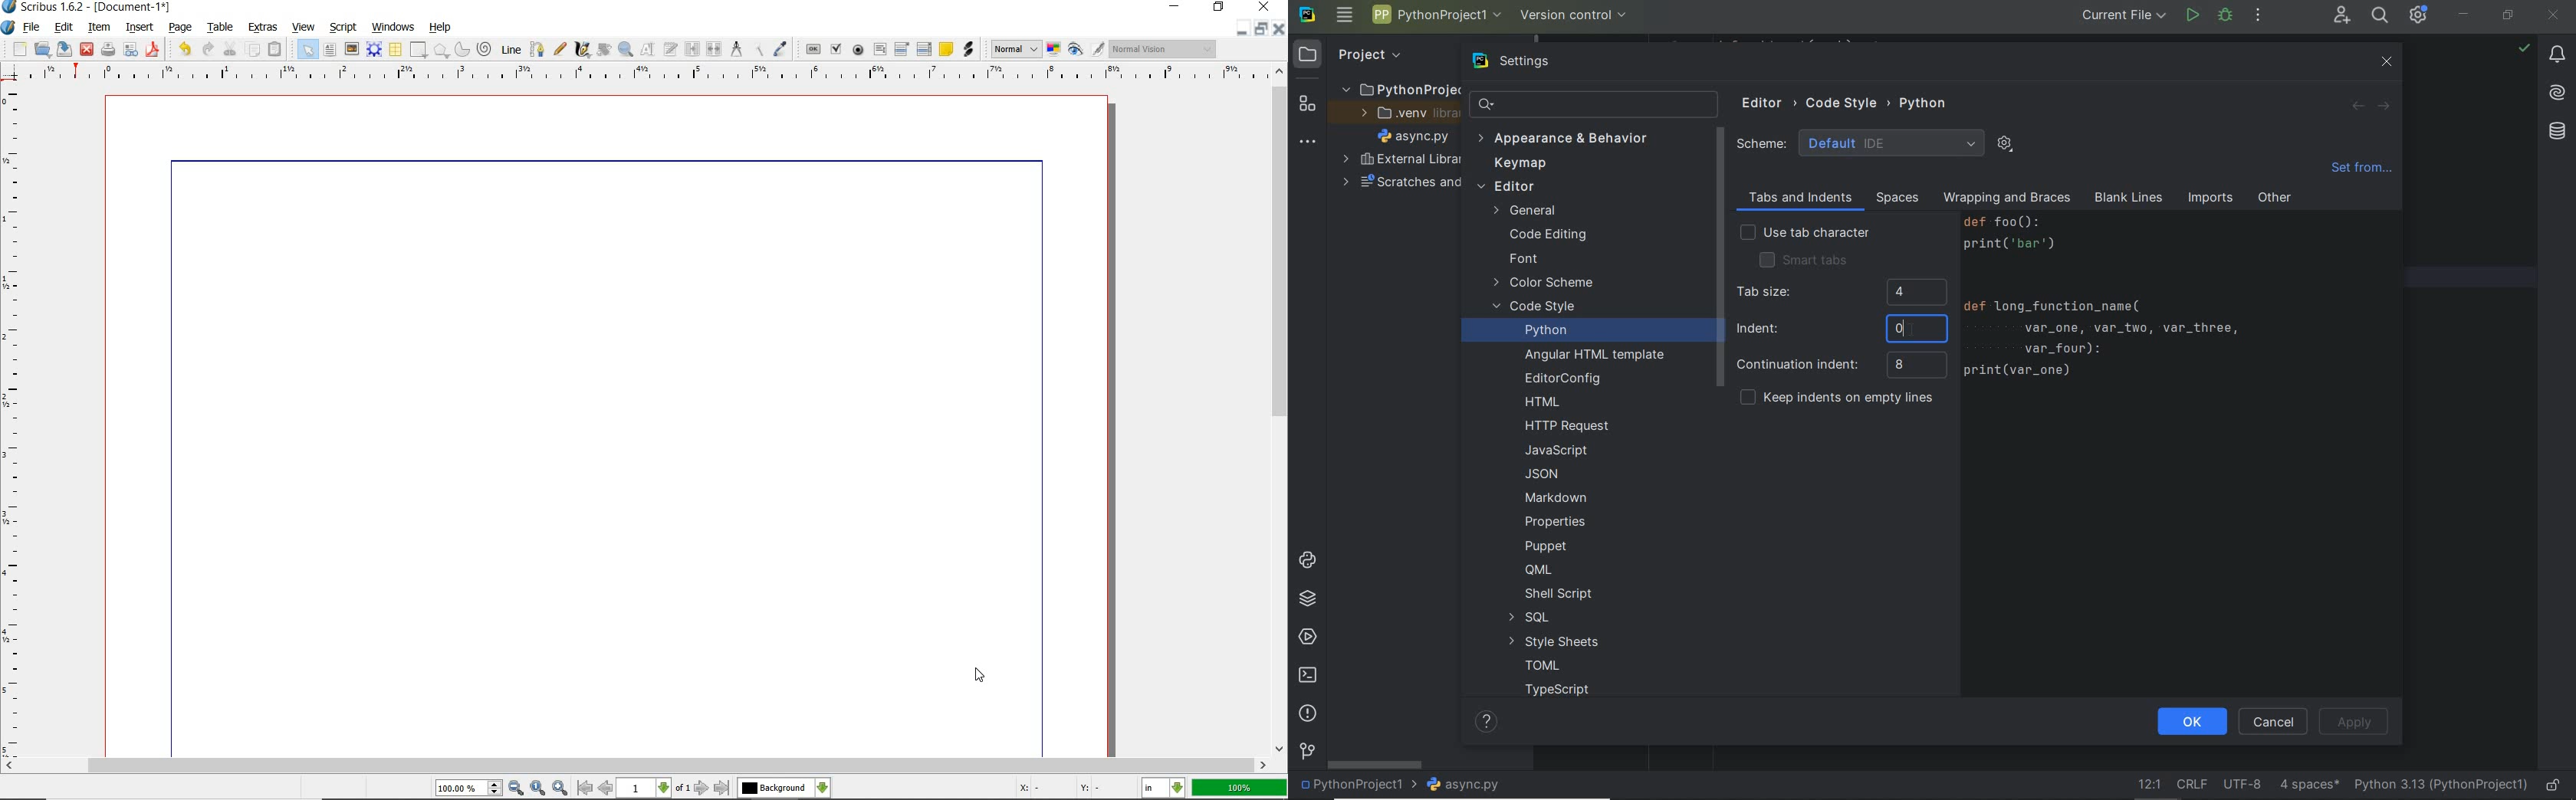 The height and width of the screenshot is (812, 2576). What do you see at coordinates (1527, 618) in the screenshot?
I see `SQL` at bounding box center [1527, 618].